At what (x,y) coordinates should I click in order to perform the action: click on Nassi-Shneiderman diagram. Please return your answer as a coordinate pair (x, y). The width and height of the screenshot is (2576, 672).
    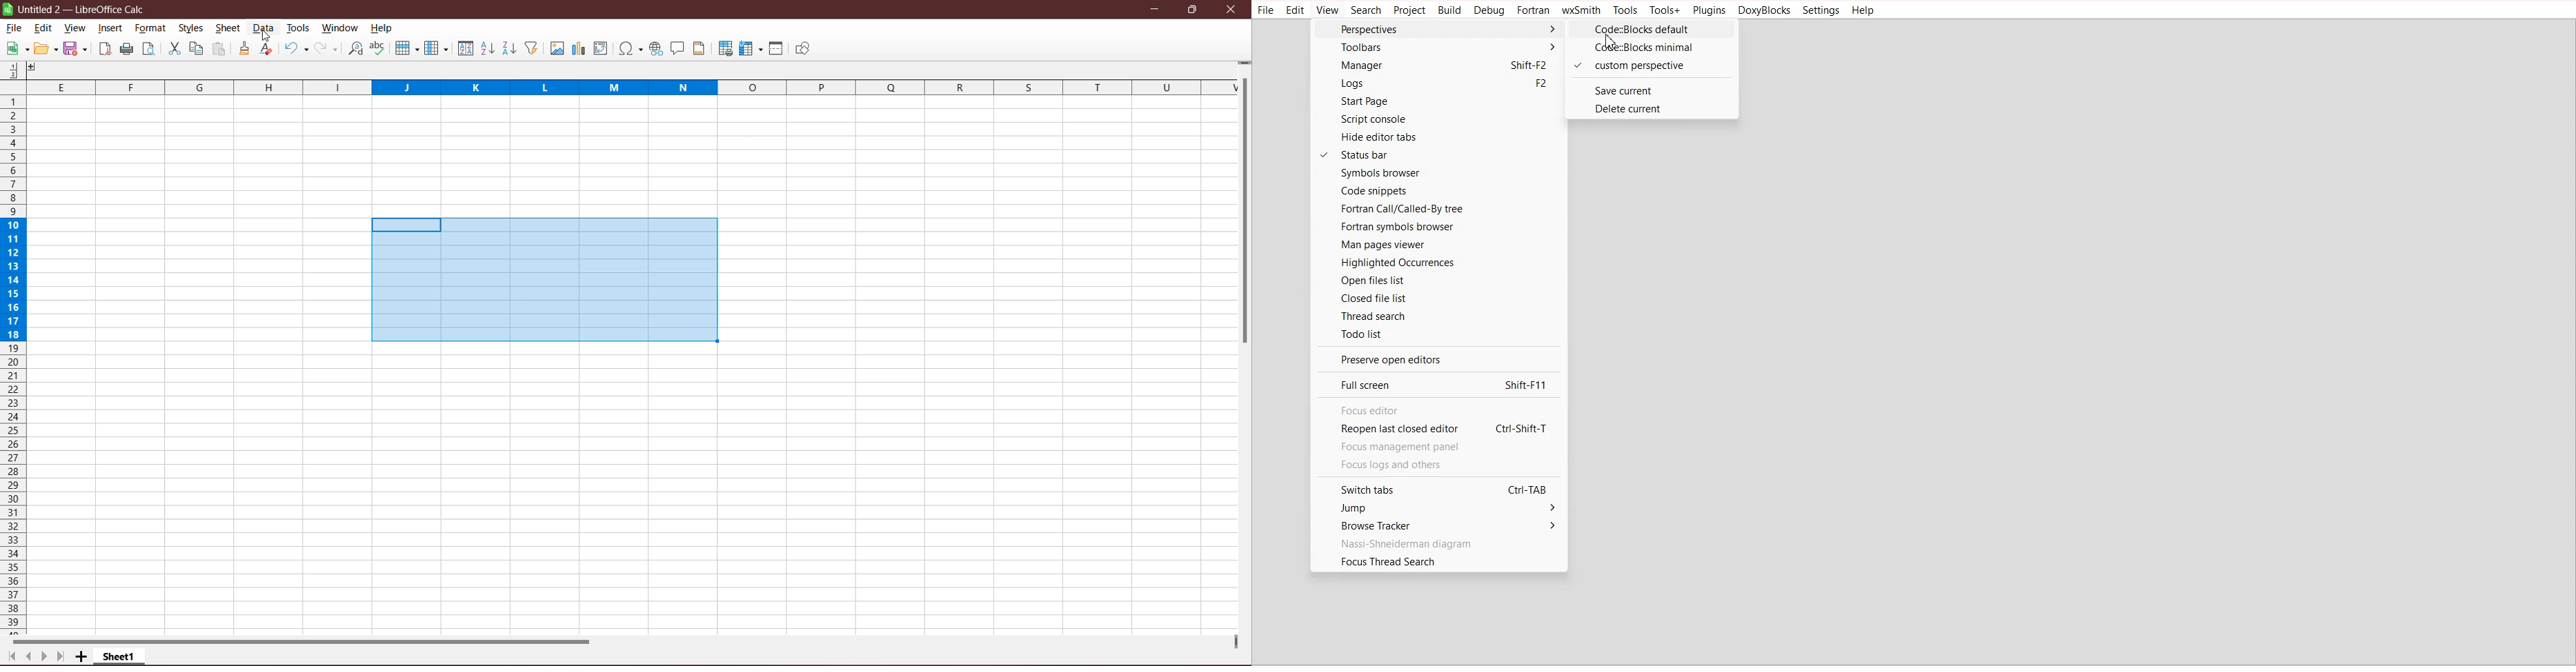
    Looking at the image, I should click on (1437, 543).